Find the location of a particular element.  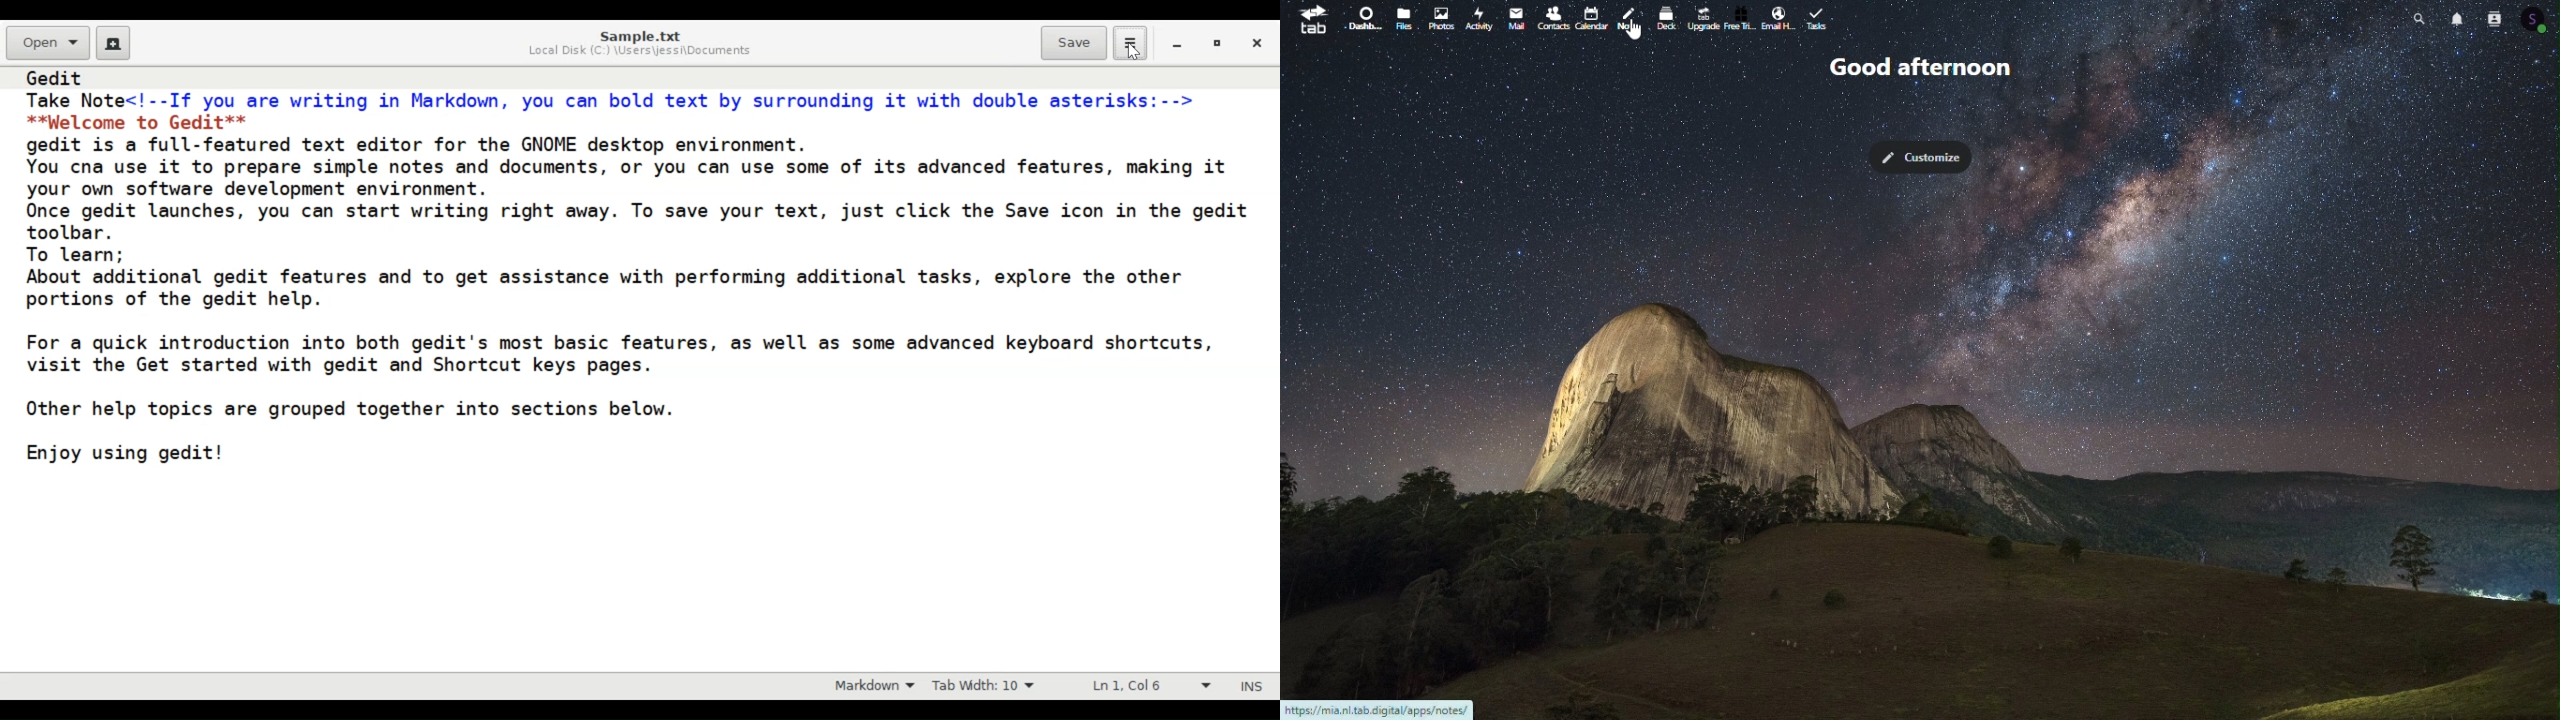

Contacts is located at coordinates (2494, 17).